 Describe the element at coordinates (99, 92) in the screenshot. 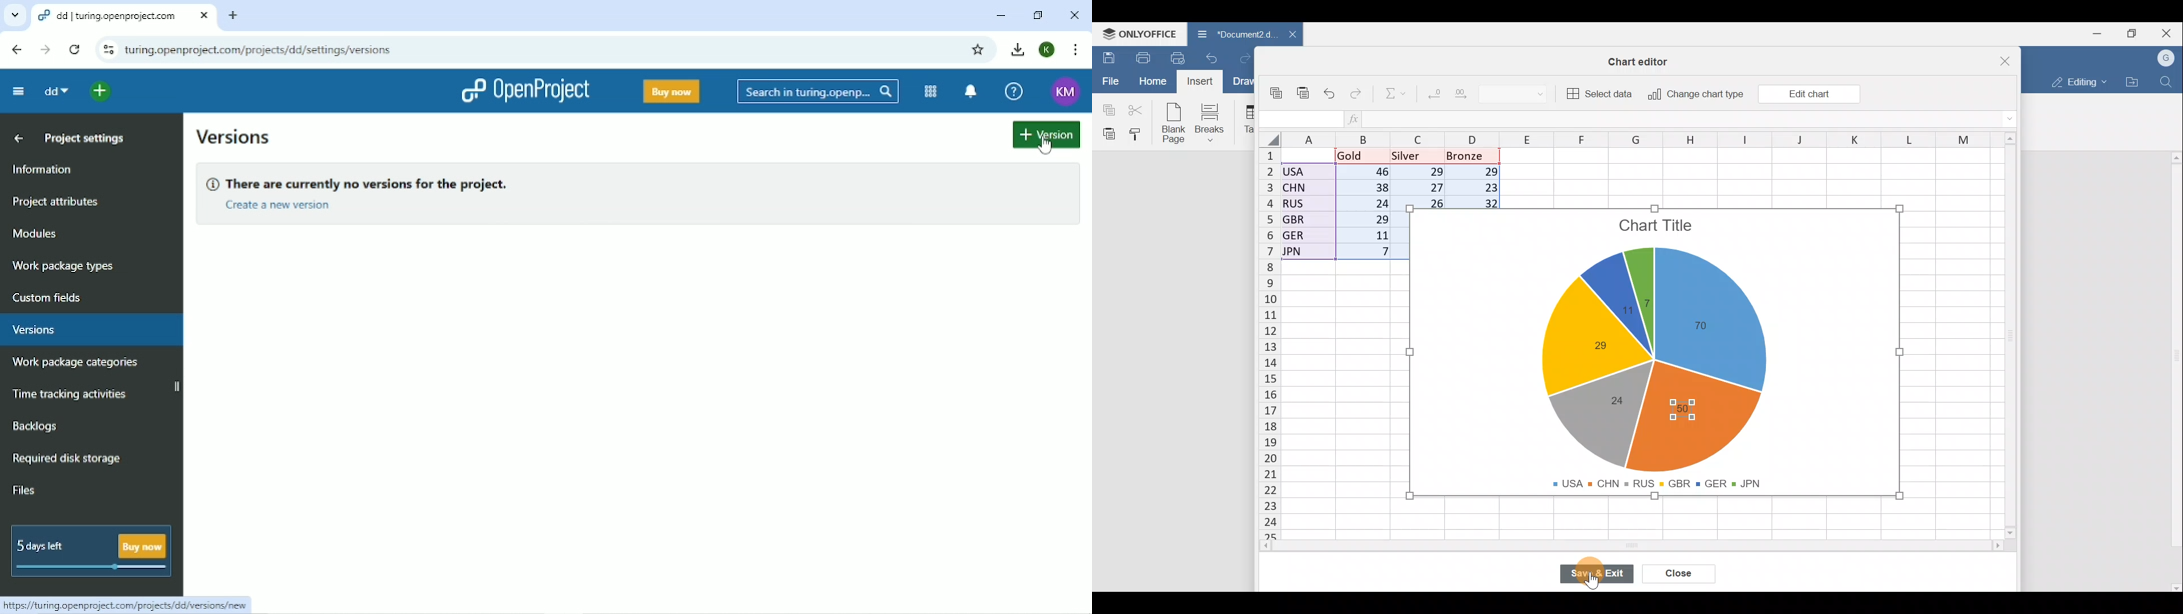

I see `Select a project` at that location.